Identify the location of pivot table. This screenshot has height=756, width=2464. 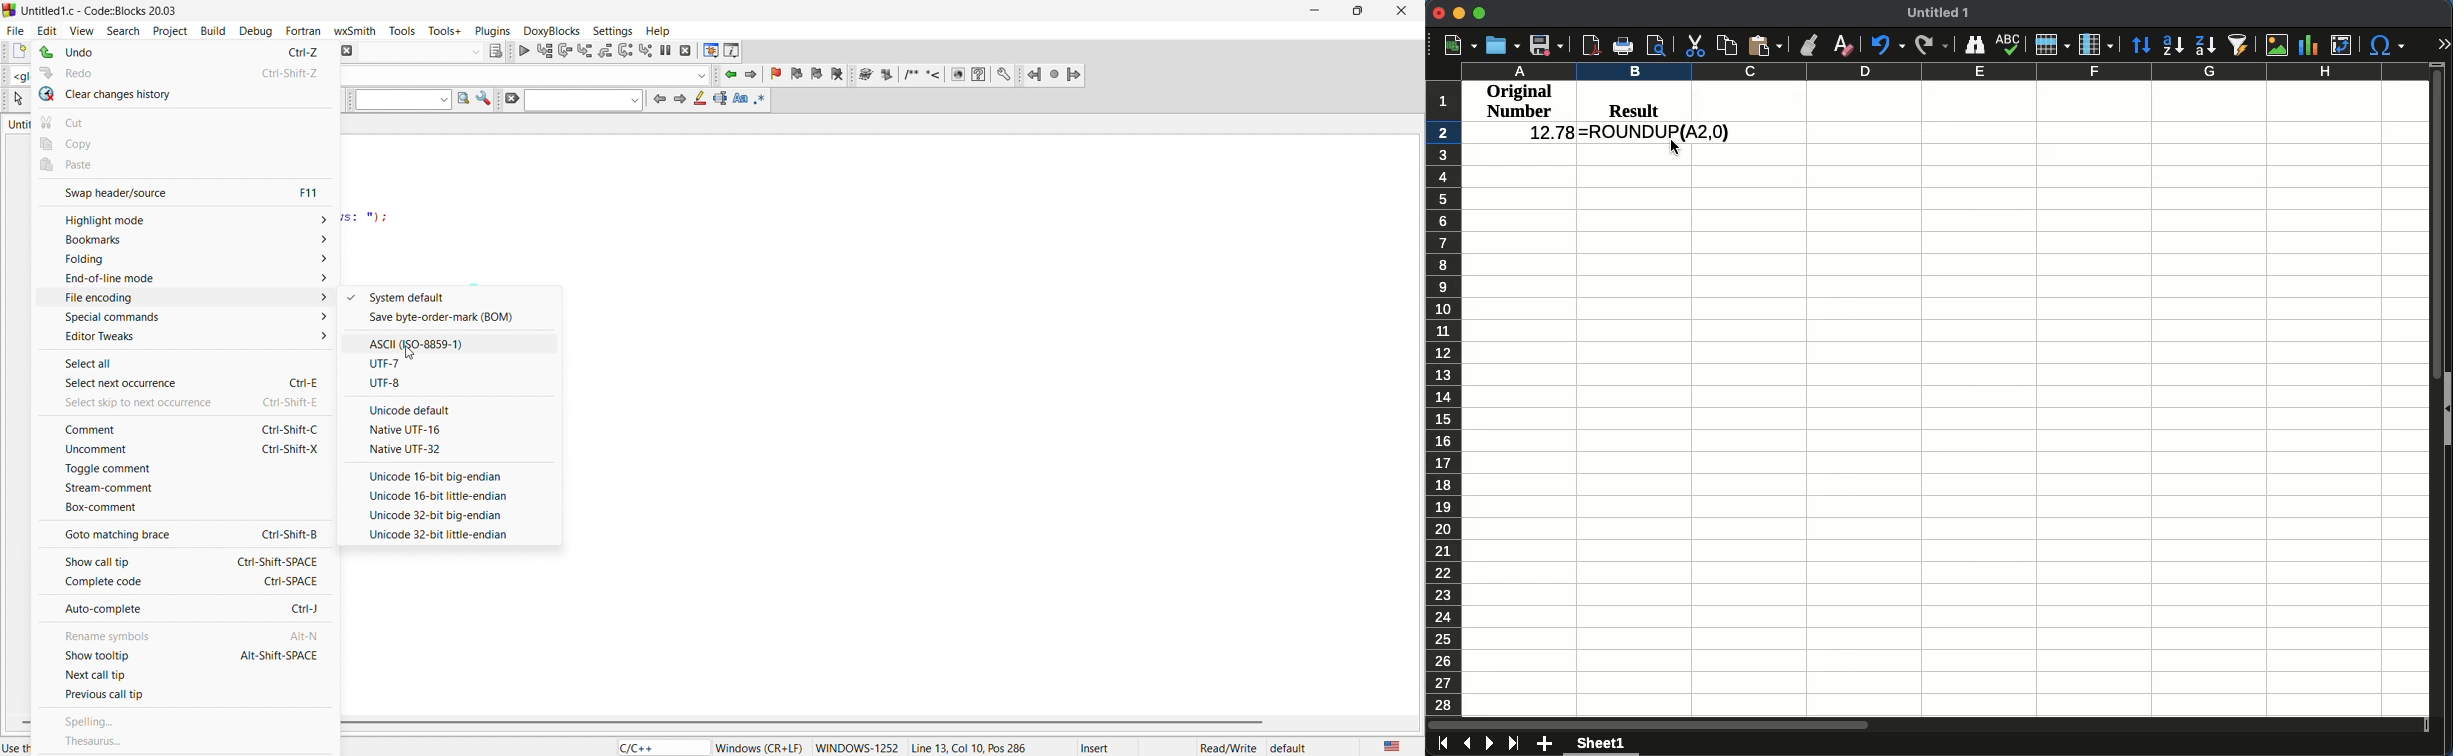
(2342, 44).